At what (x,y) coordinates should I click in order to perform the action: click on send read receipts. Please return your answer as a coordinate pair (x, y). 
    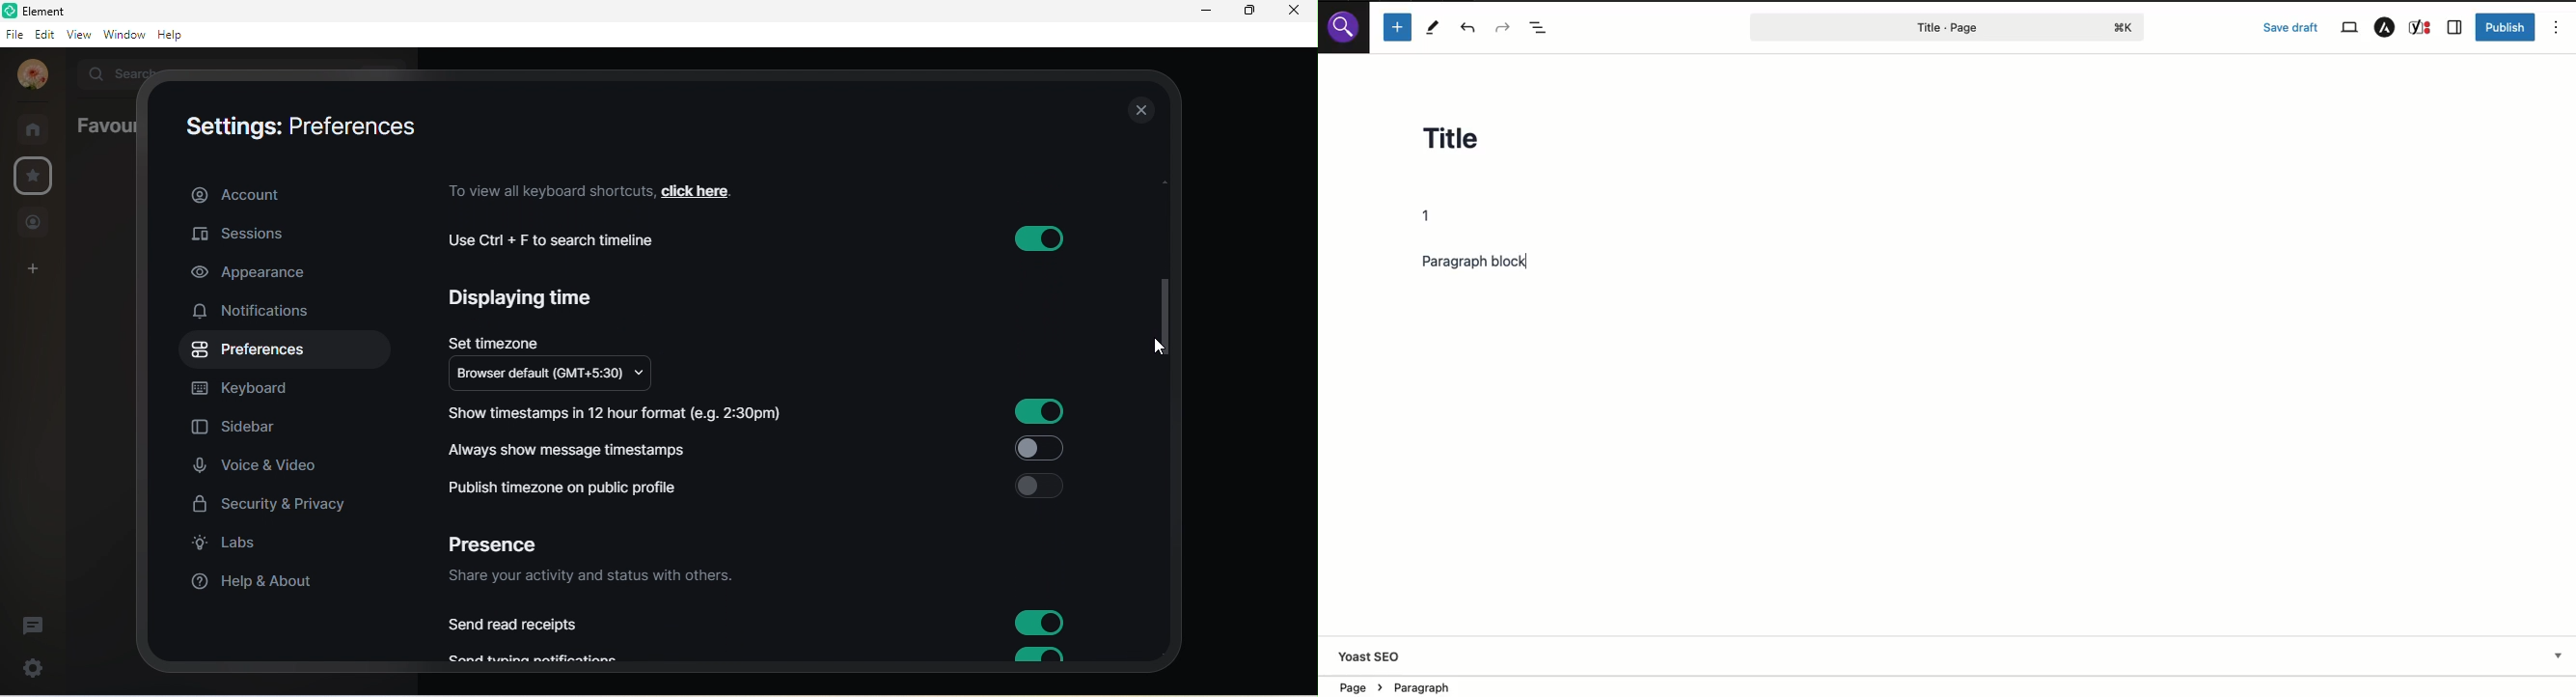
    Looking at the image, I should click on (517, 625).